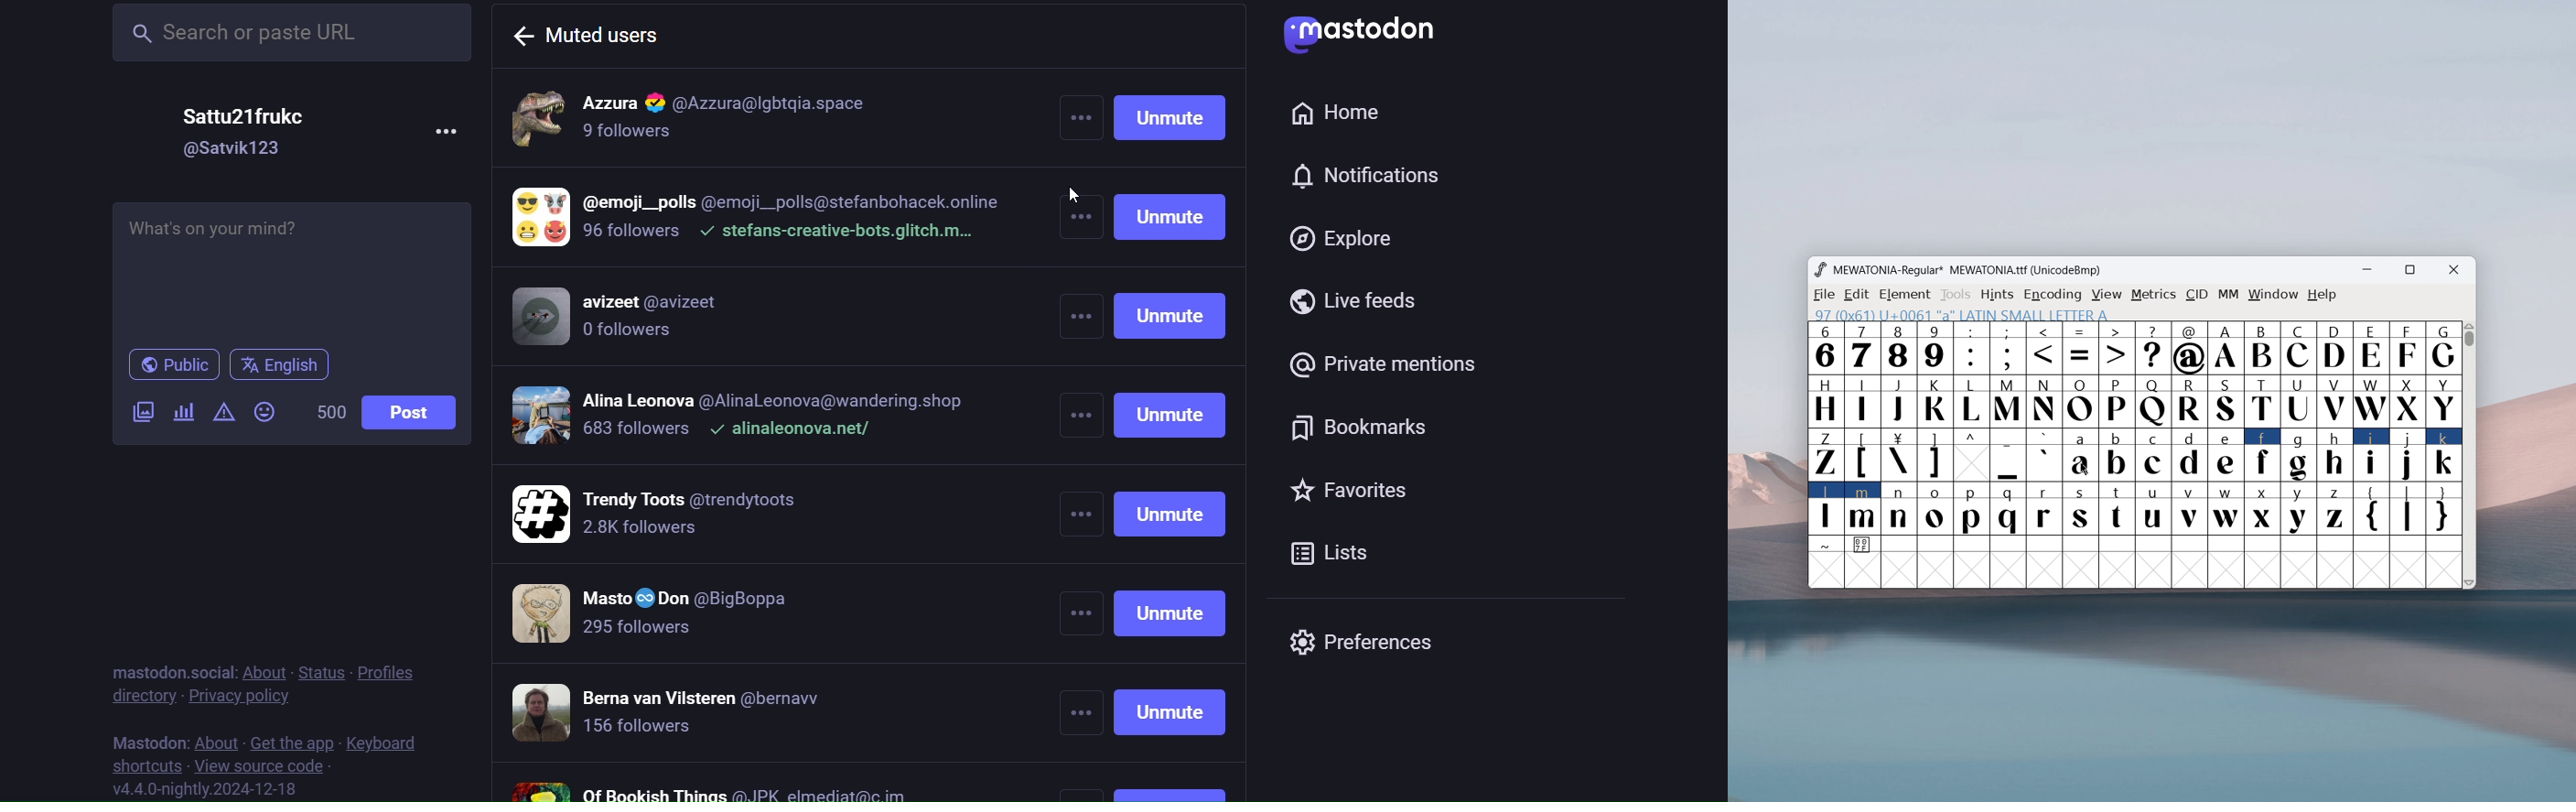  Describe the element at coordinates (384, 742) in the screenshot. I see `keyboard` at that location.